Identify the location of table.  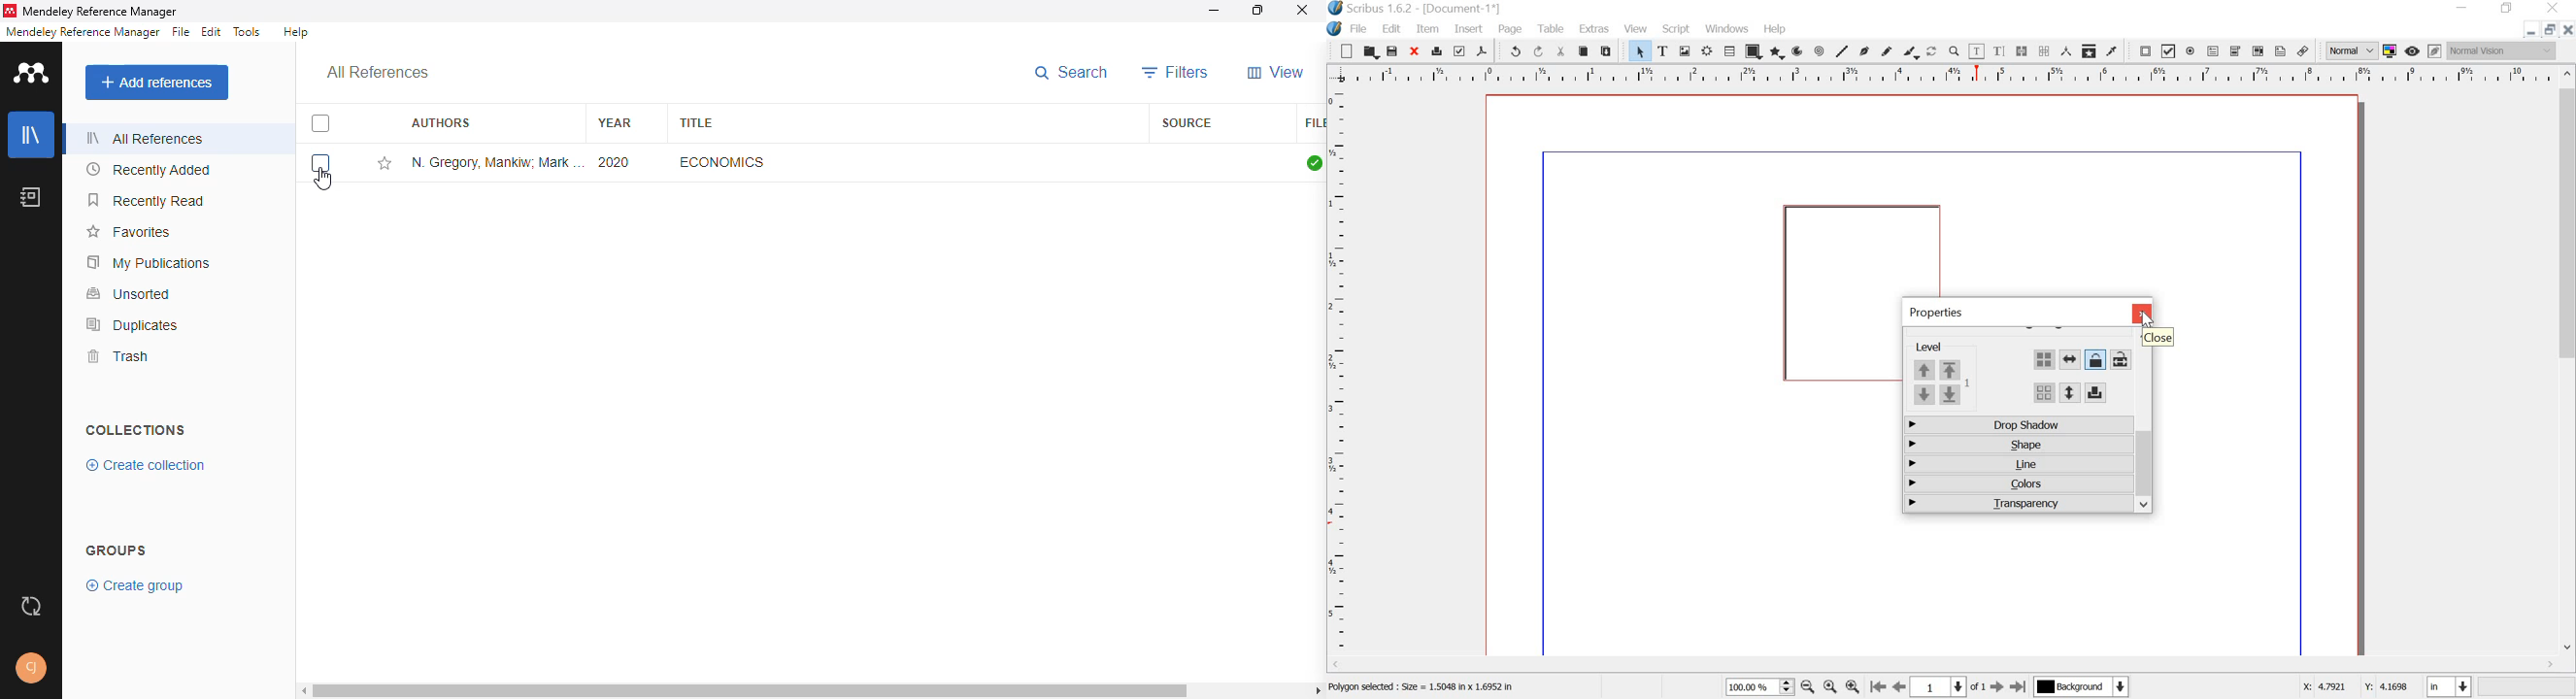
(1729, 51).